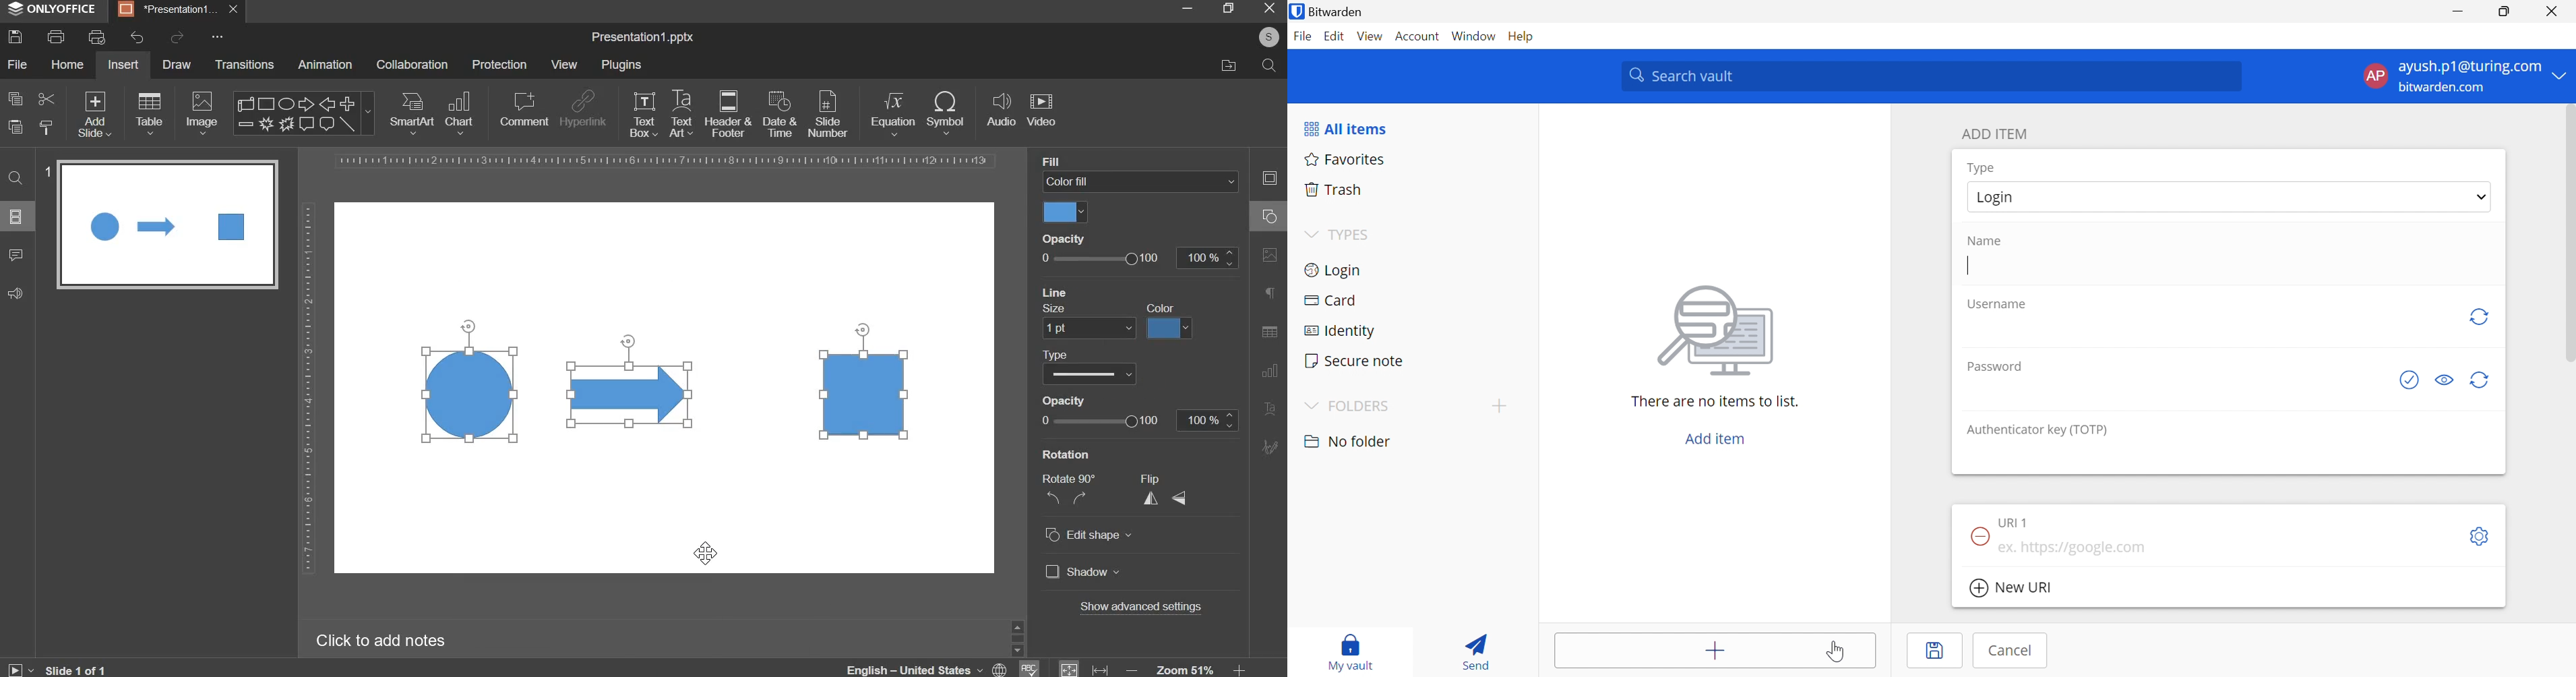  Describe the element at coordinates (216, 37) in the screenshot. I see `options` at that location.